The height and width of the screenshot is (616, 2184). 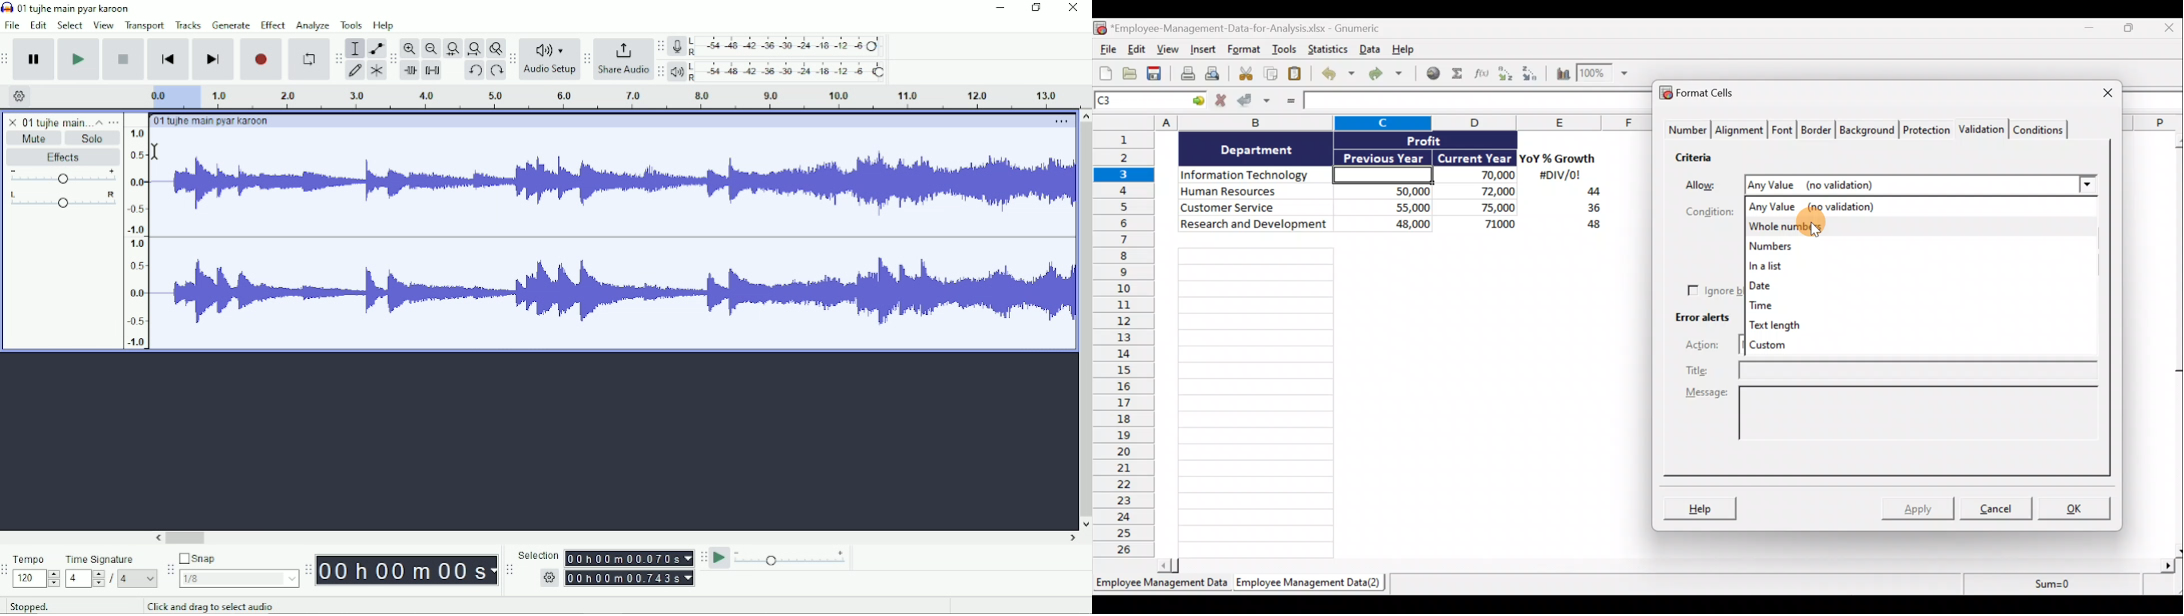 I want to click on 00 h 00 m 00.070s, so click(x=628, y=558).